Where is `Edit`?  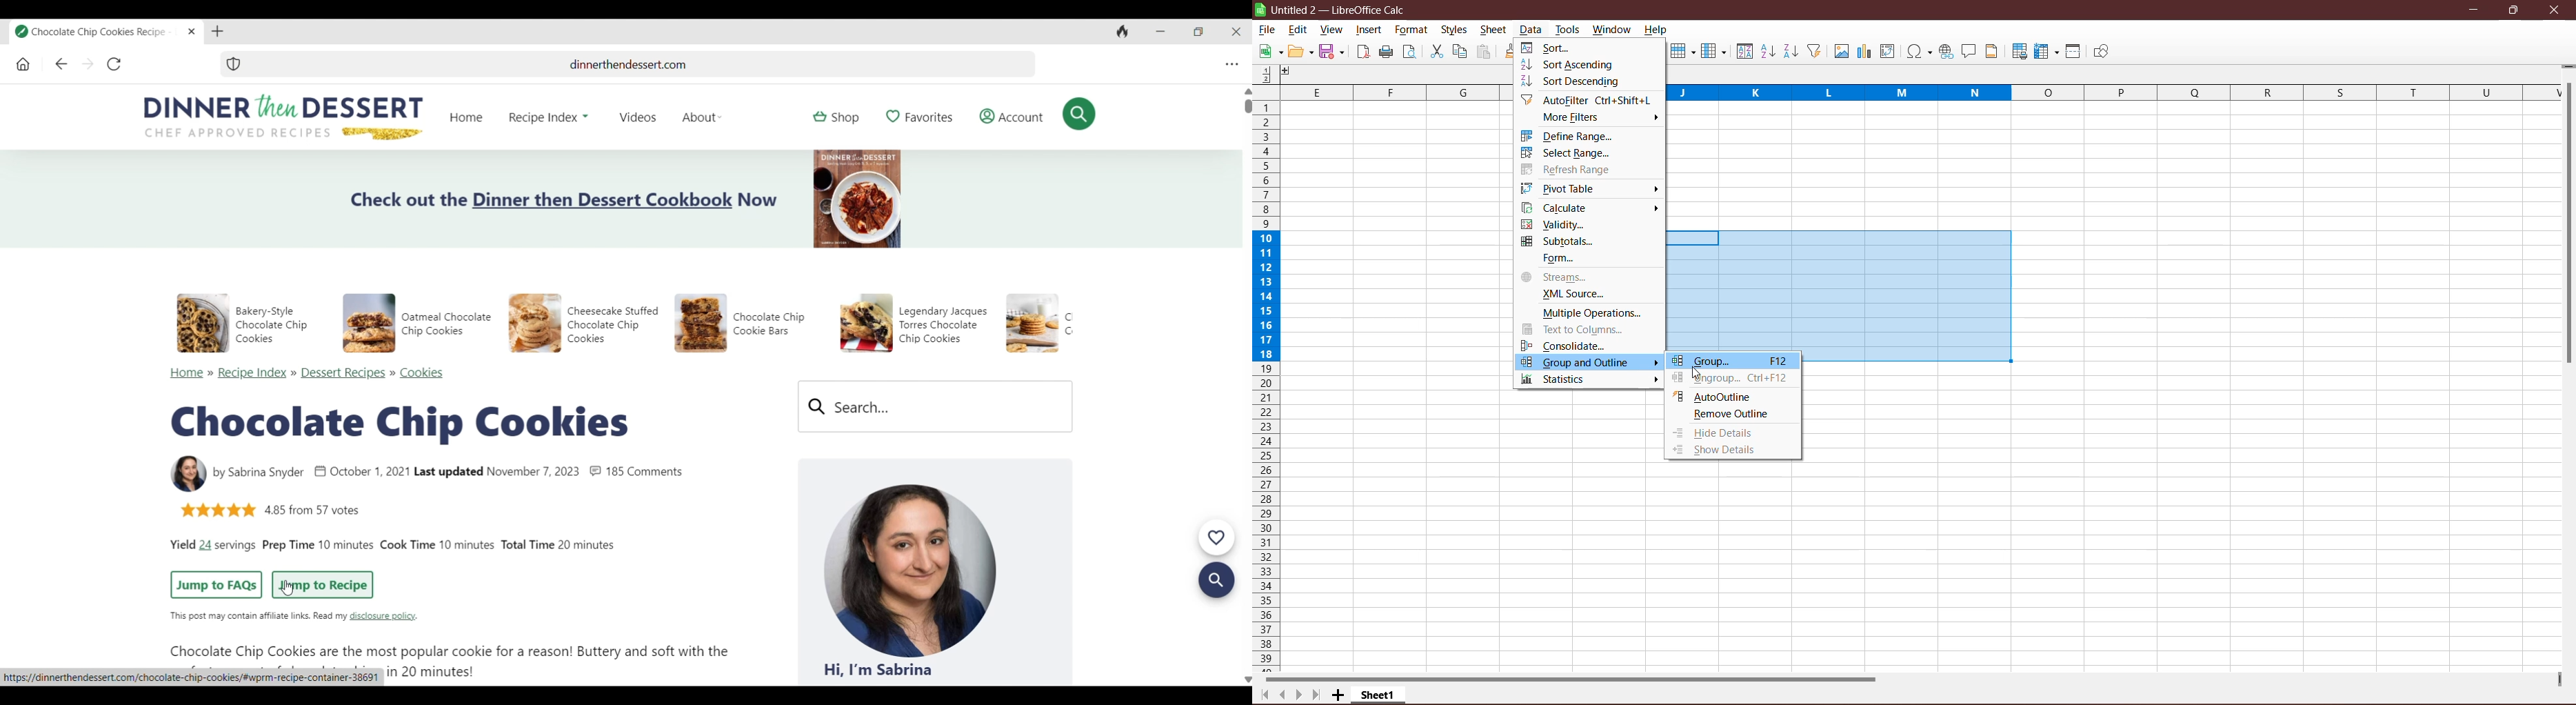 Edit is located at coordinates (1301, 52).